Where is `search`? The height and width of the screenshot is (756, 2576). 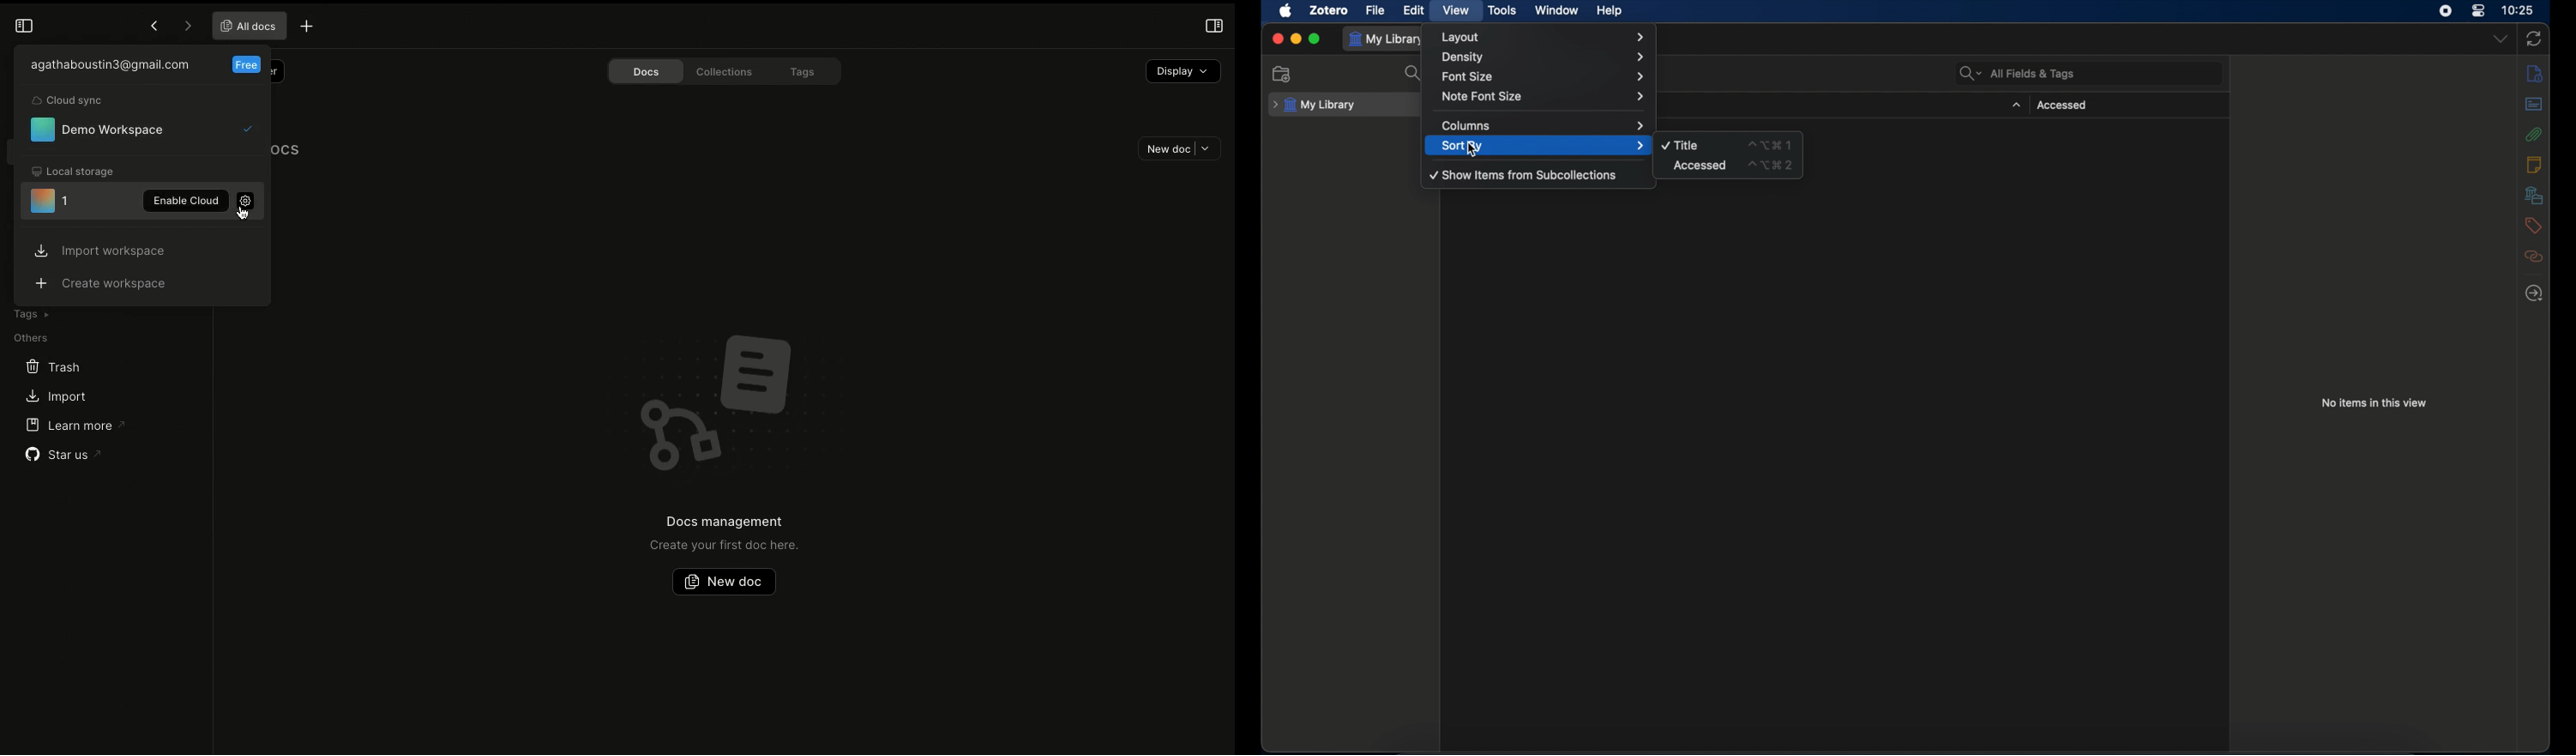
search is located at coordinates (1412, 73).